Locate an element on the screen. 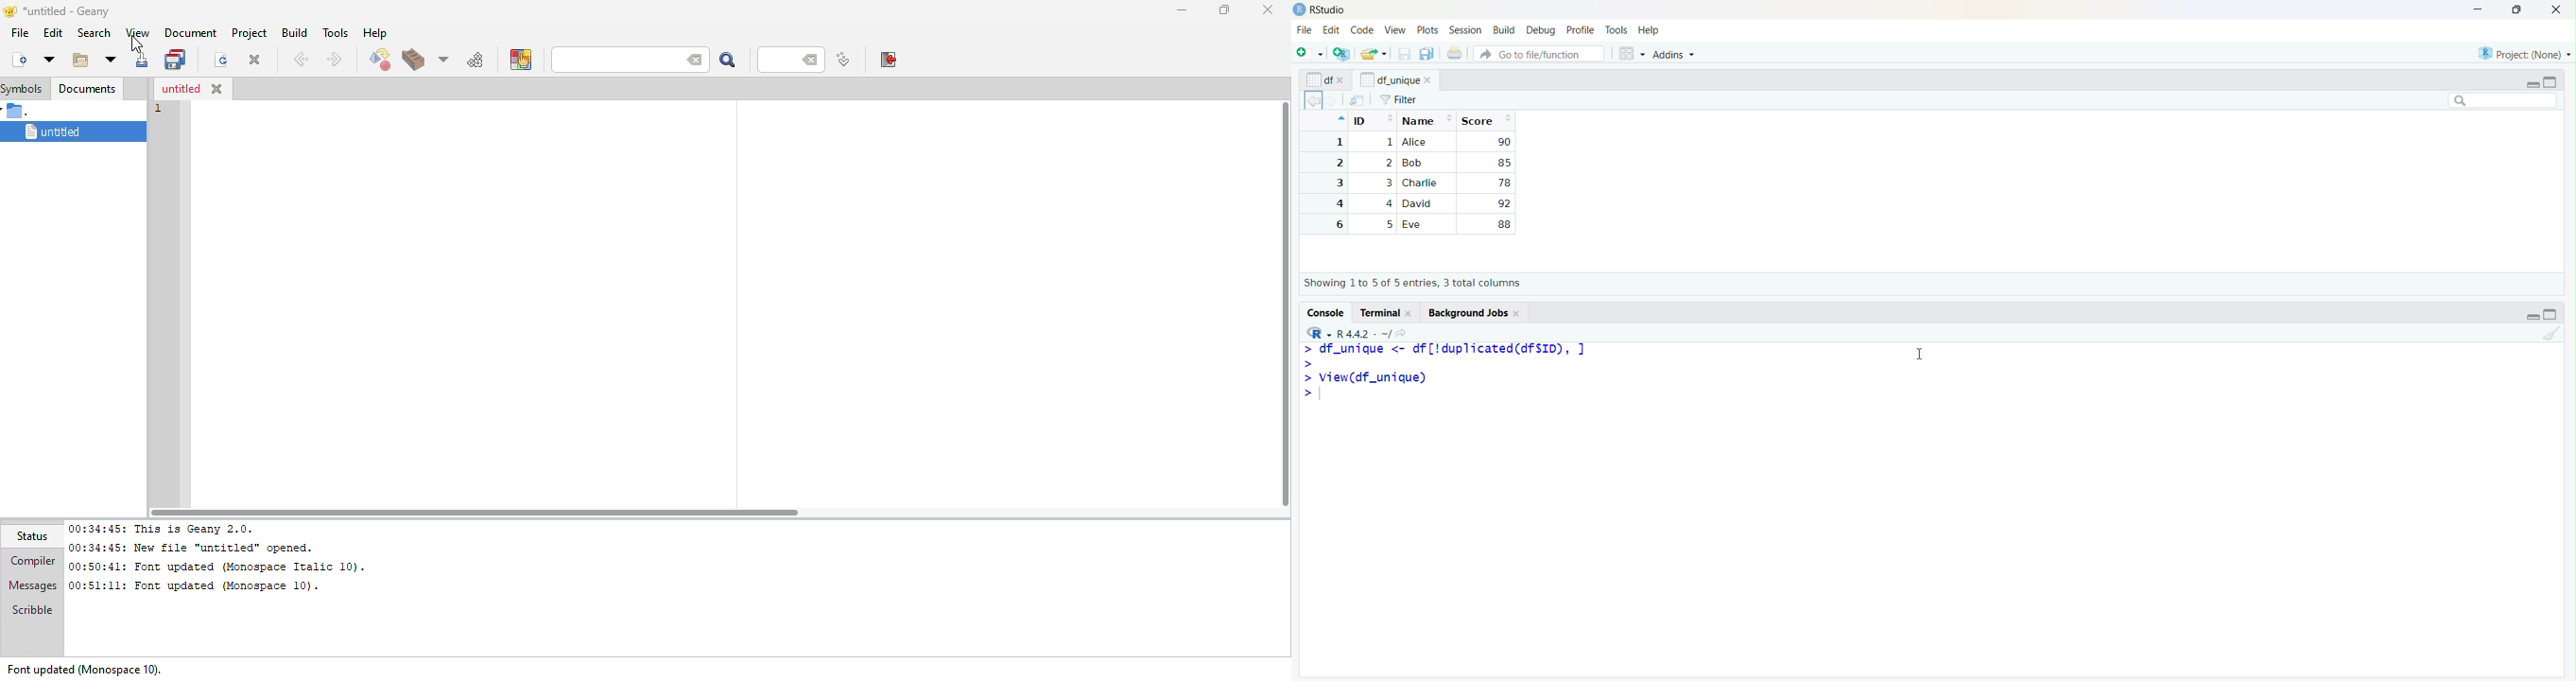 This screenshot has width=2576, height=700. Addins is located at coordinates (1674, 55).